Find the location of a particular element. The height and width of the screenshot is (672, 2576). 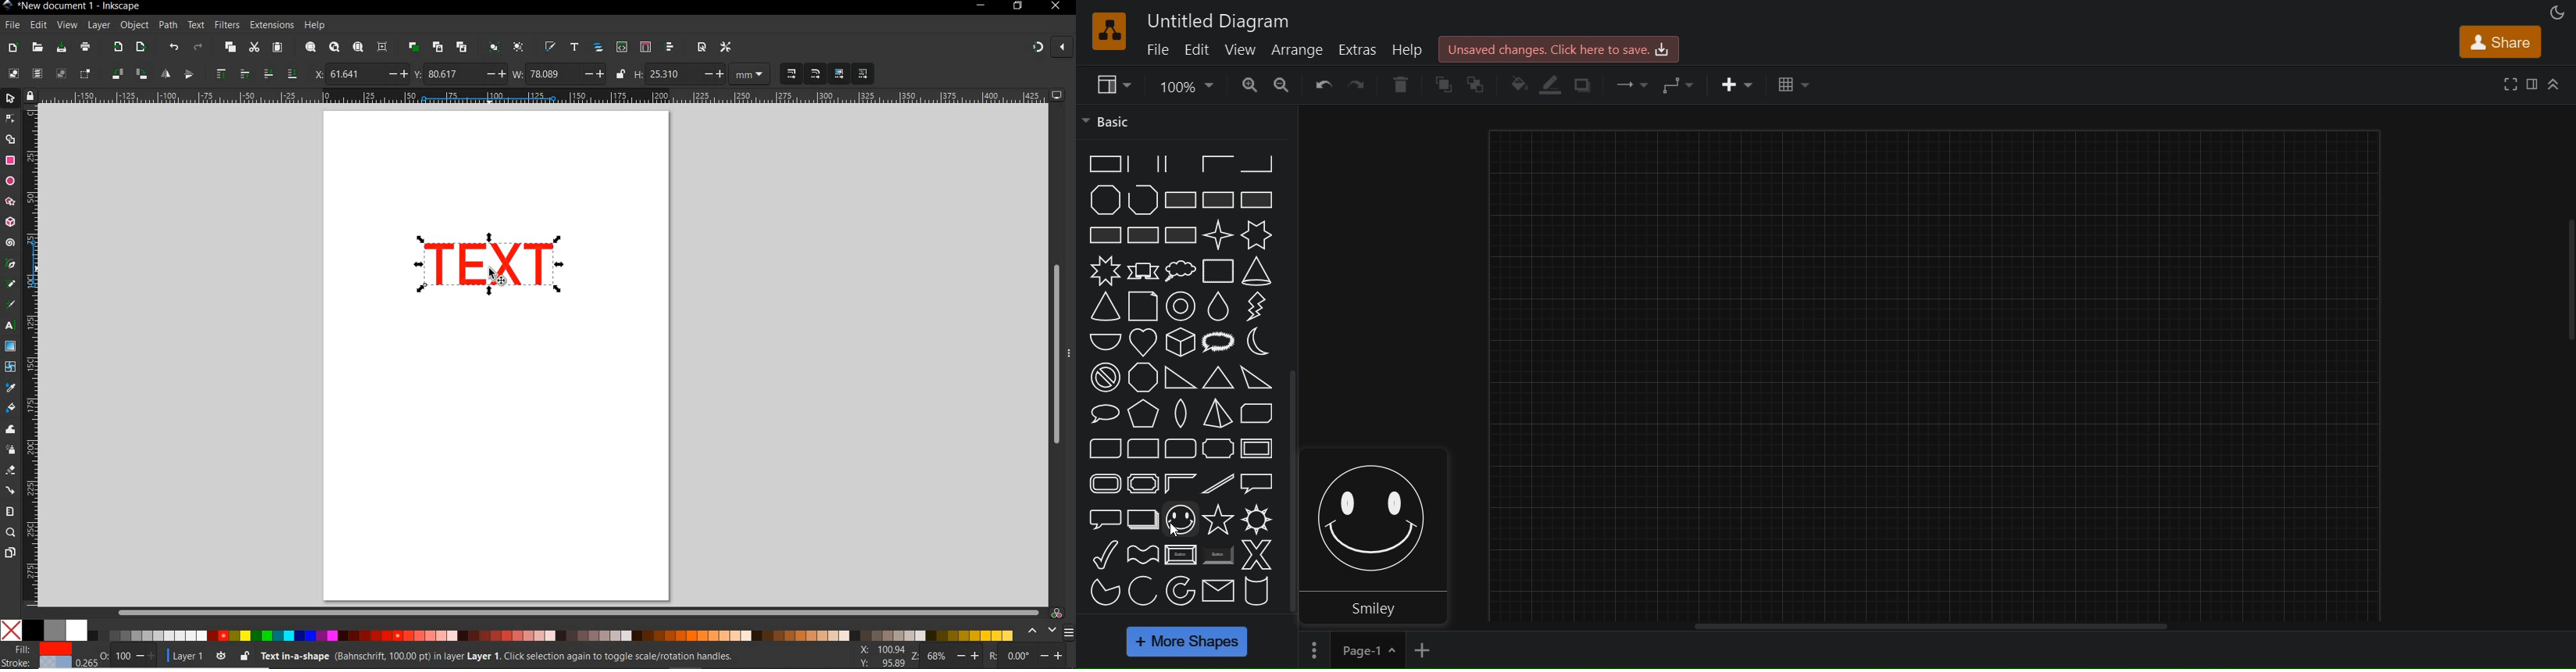

zoom is located at coordinates (1185, 84).